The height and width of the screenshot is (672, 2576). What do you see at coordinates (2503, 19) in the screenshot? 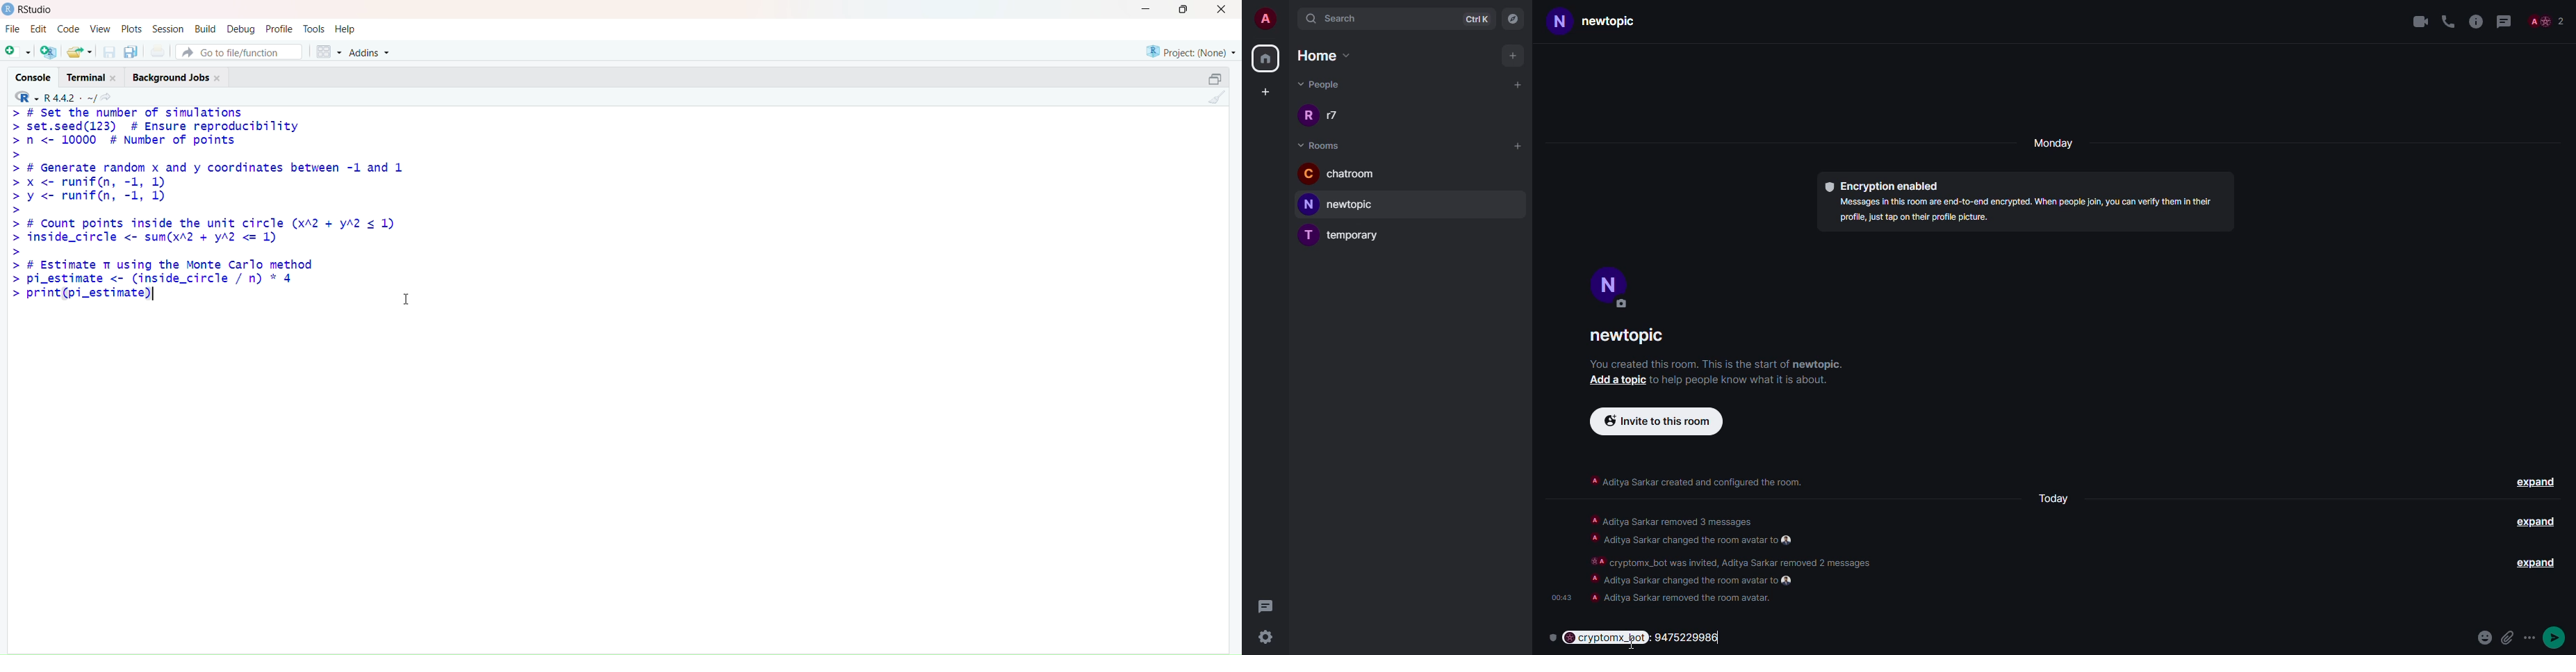
I see `threads` at bounding box center [2503, 19].